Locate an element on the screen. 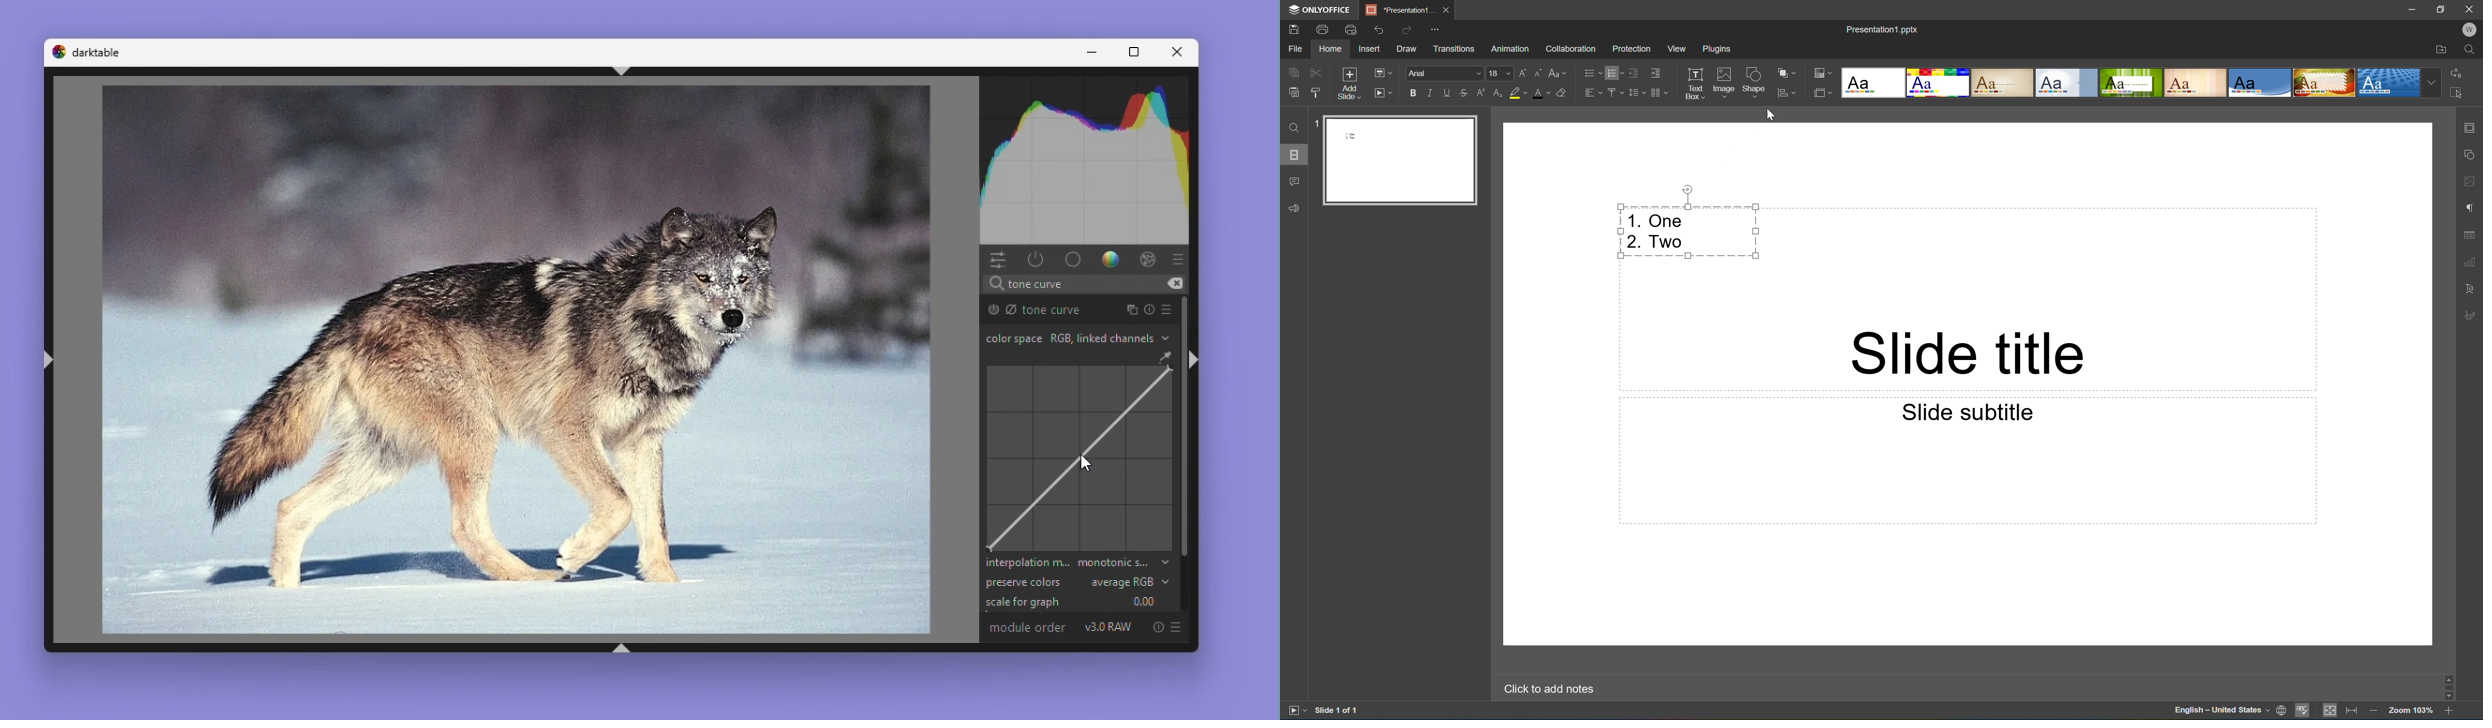 The image size is (2492, 728). Fit to width is located at coordinates (2352, 711).